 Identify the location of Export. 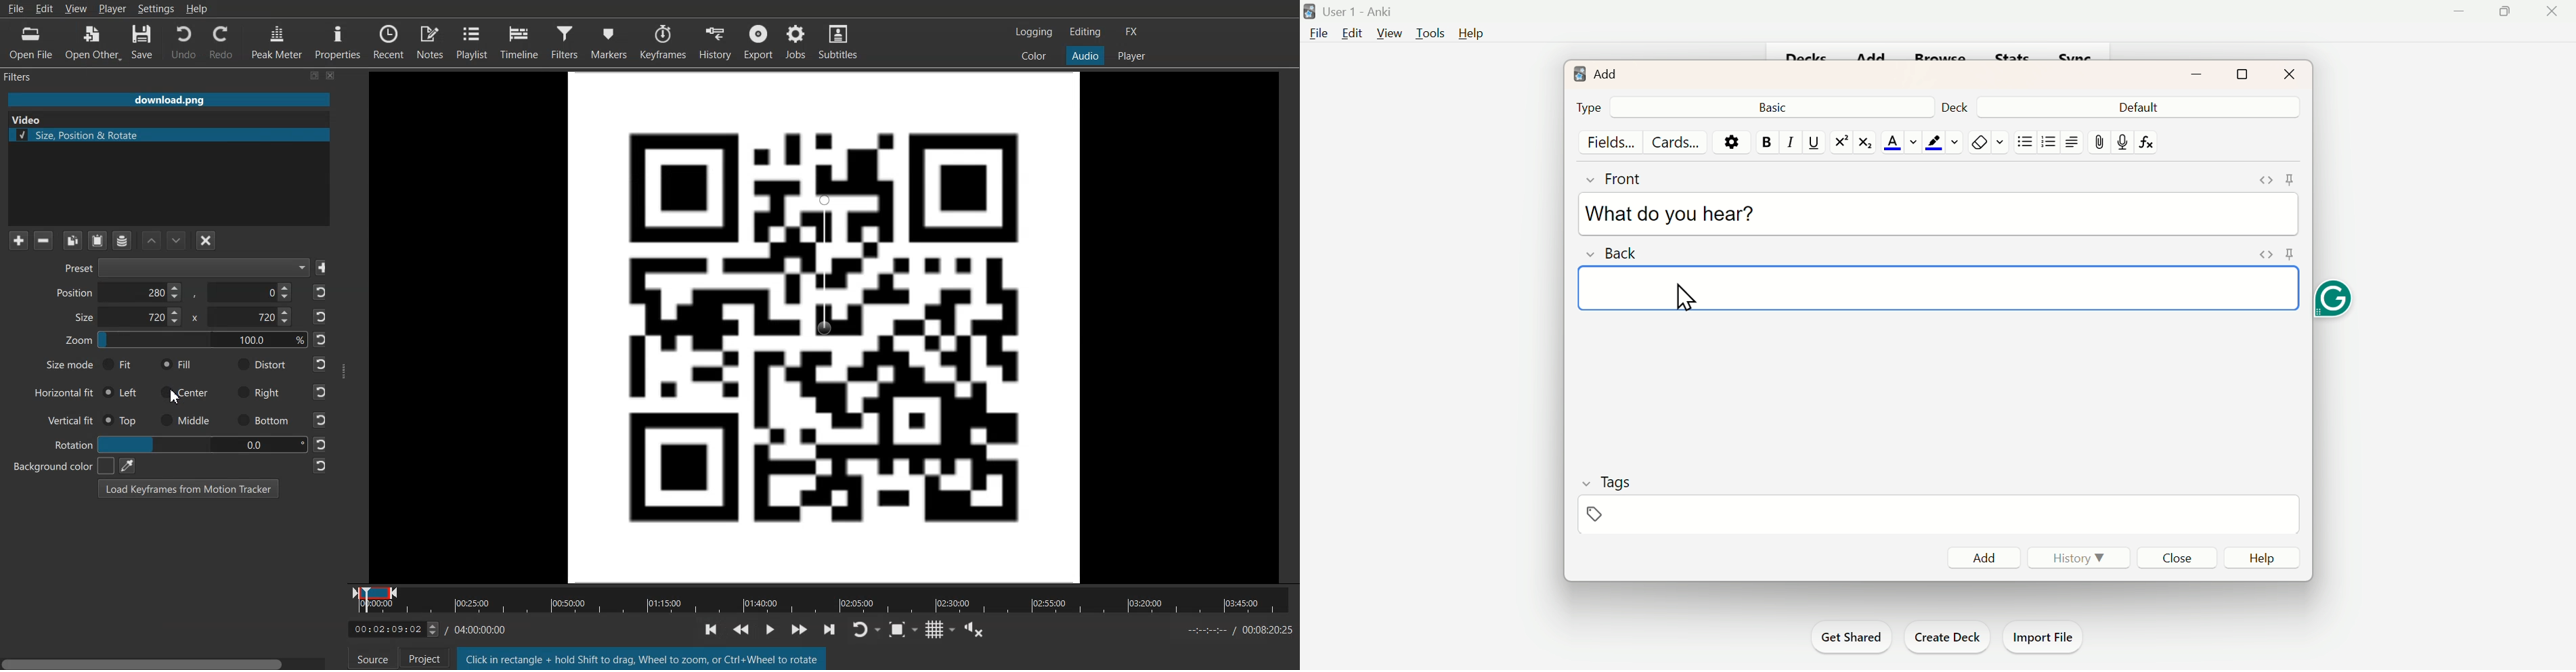
(758, 40).